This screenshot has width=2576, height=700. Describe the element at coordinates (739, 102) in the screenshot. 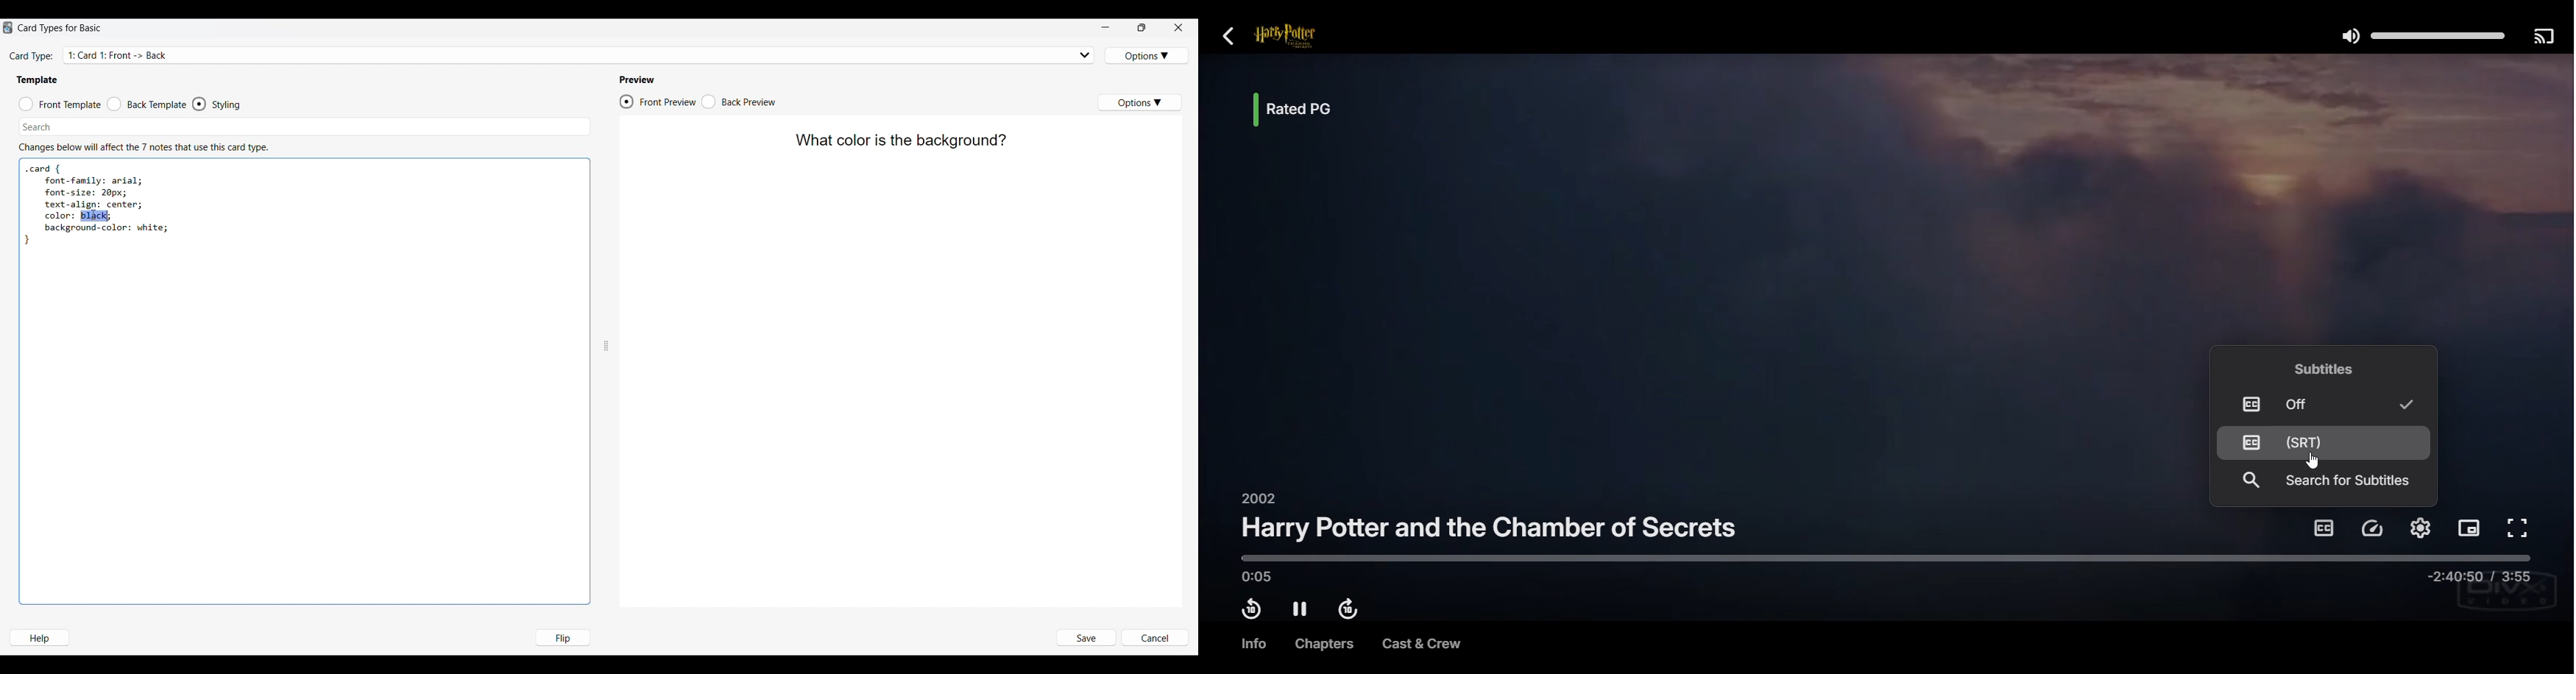

I see `Preview back of card` at that location.